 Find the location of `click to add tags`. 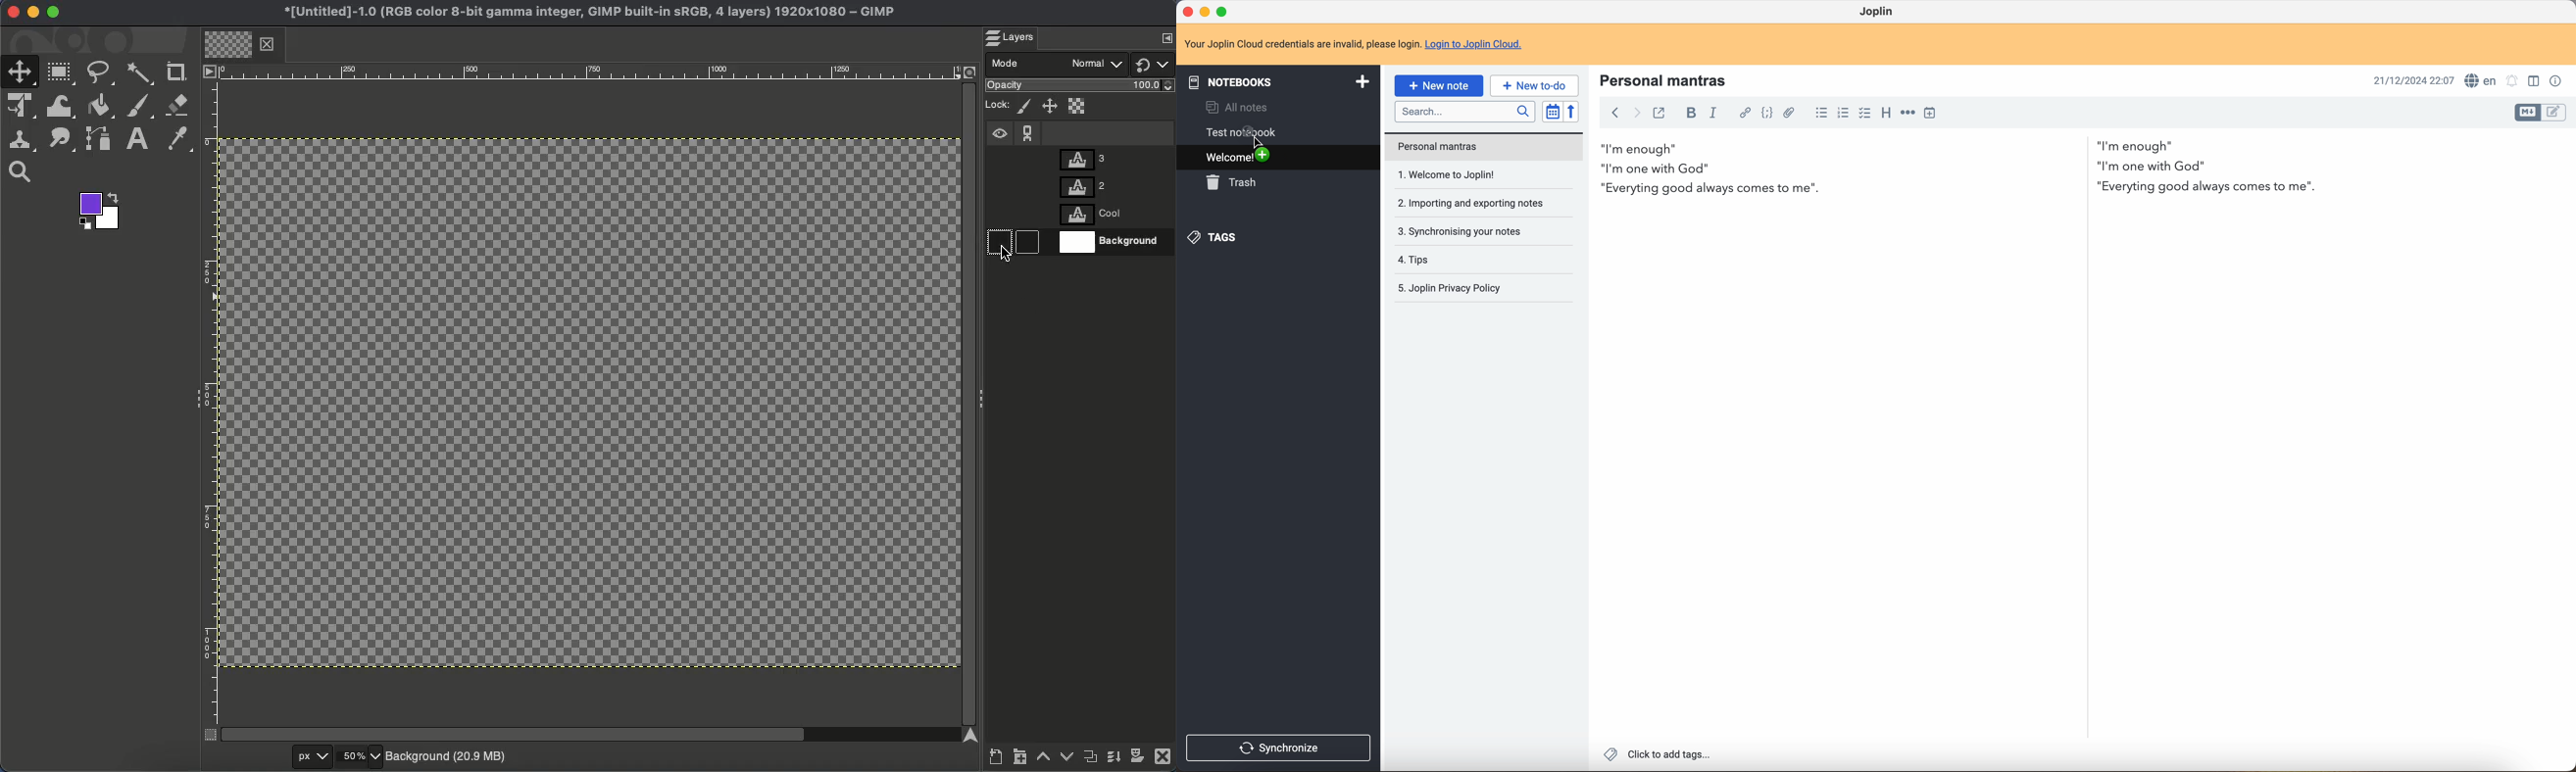

click to add tags is located at coordinates (1659, 755).